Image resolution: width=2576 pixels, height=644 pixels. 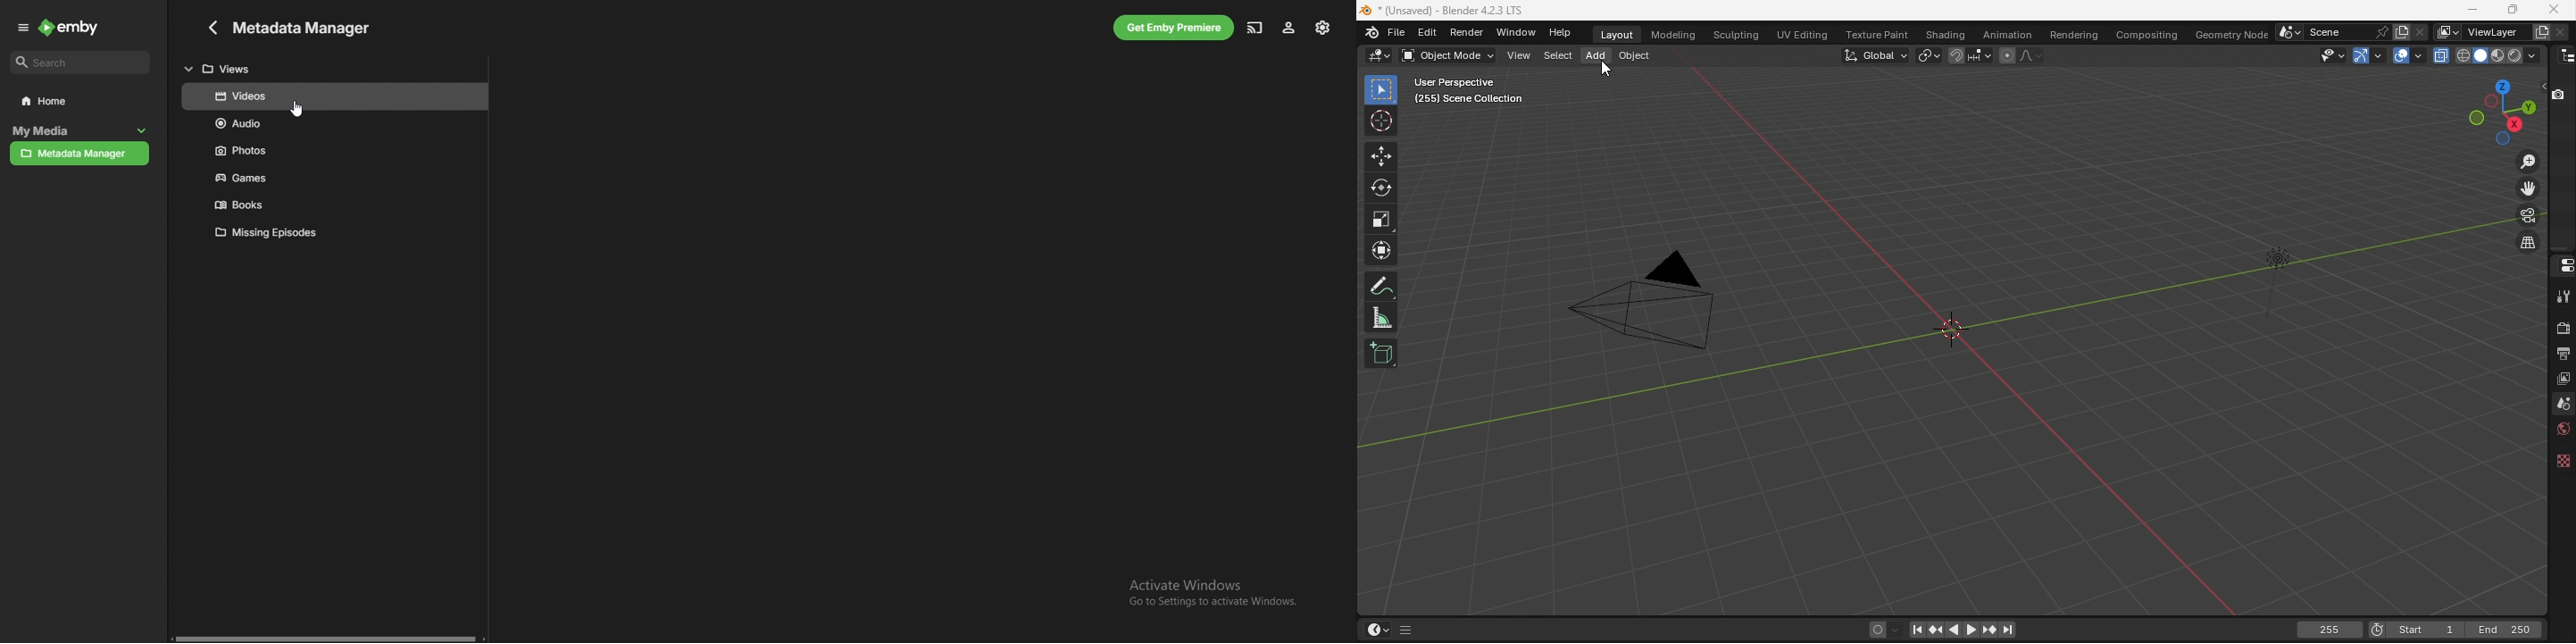 I want to click on Gizmos, so click(x=2380, y=54).